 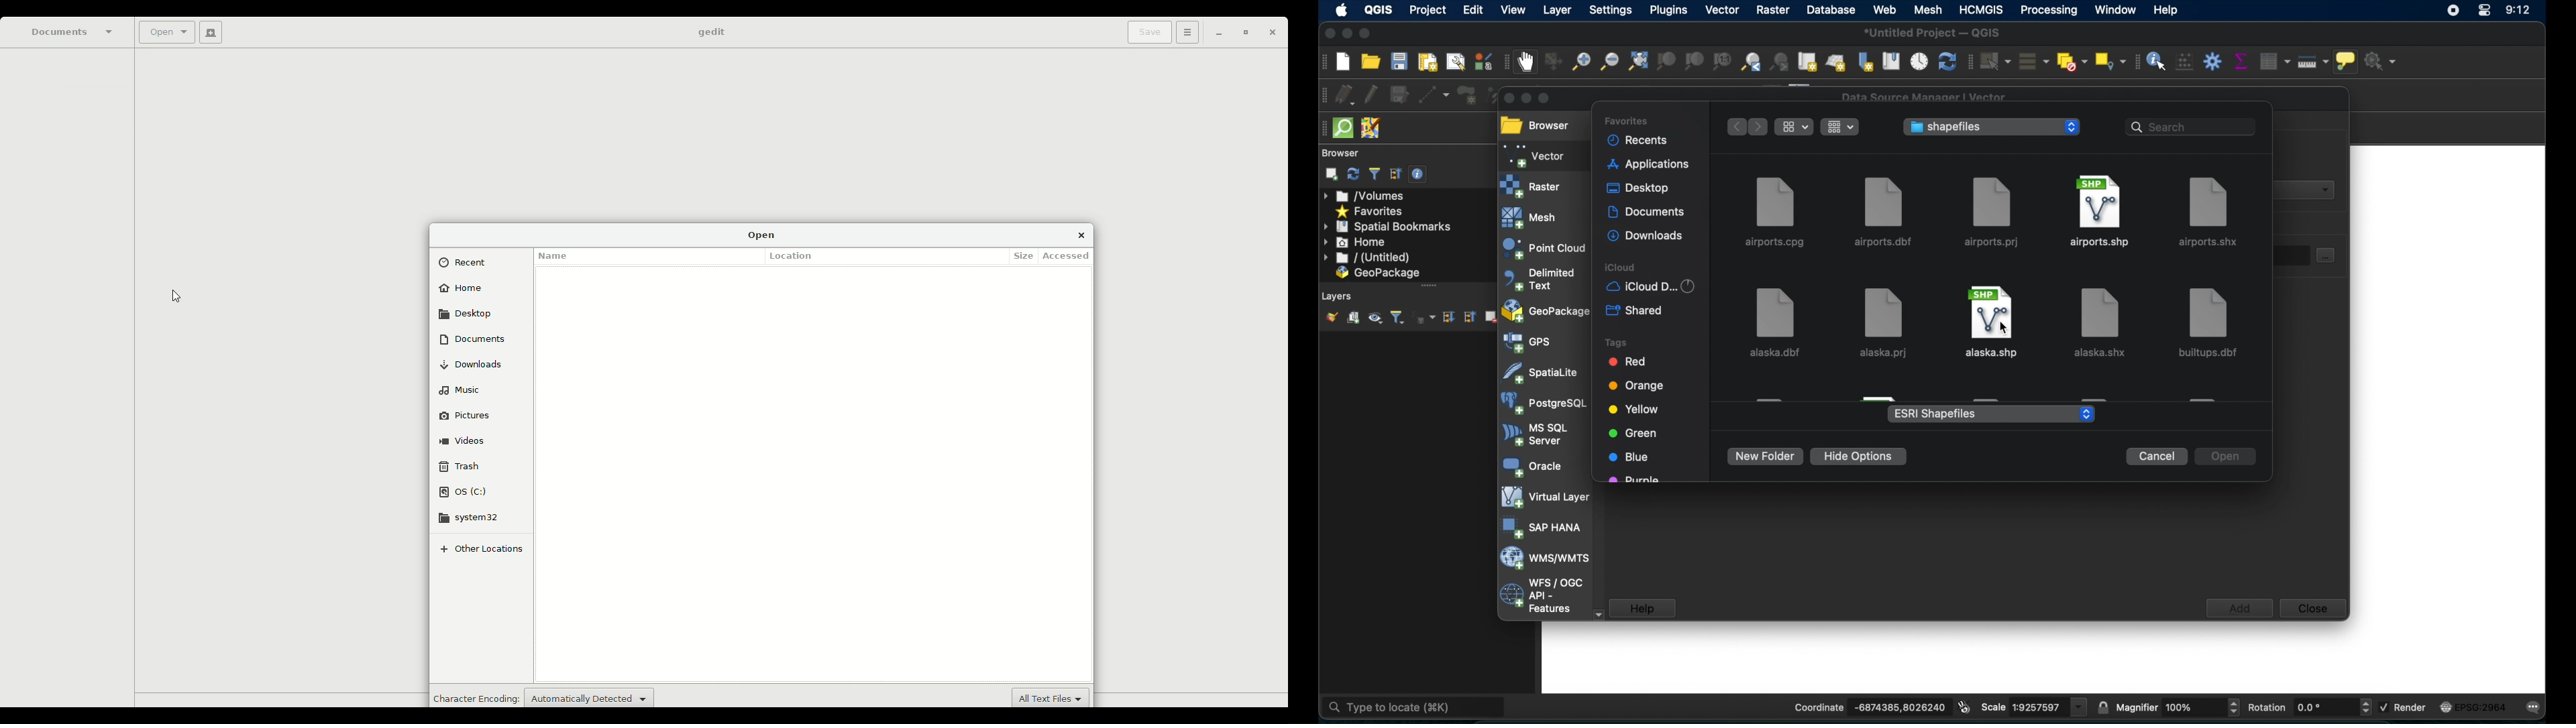 What do you see at coordinates (1052, 697) in the screenshot?
I see `New default extension` at bounding box center [1052, 697].